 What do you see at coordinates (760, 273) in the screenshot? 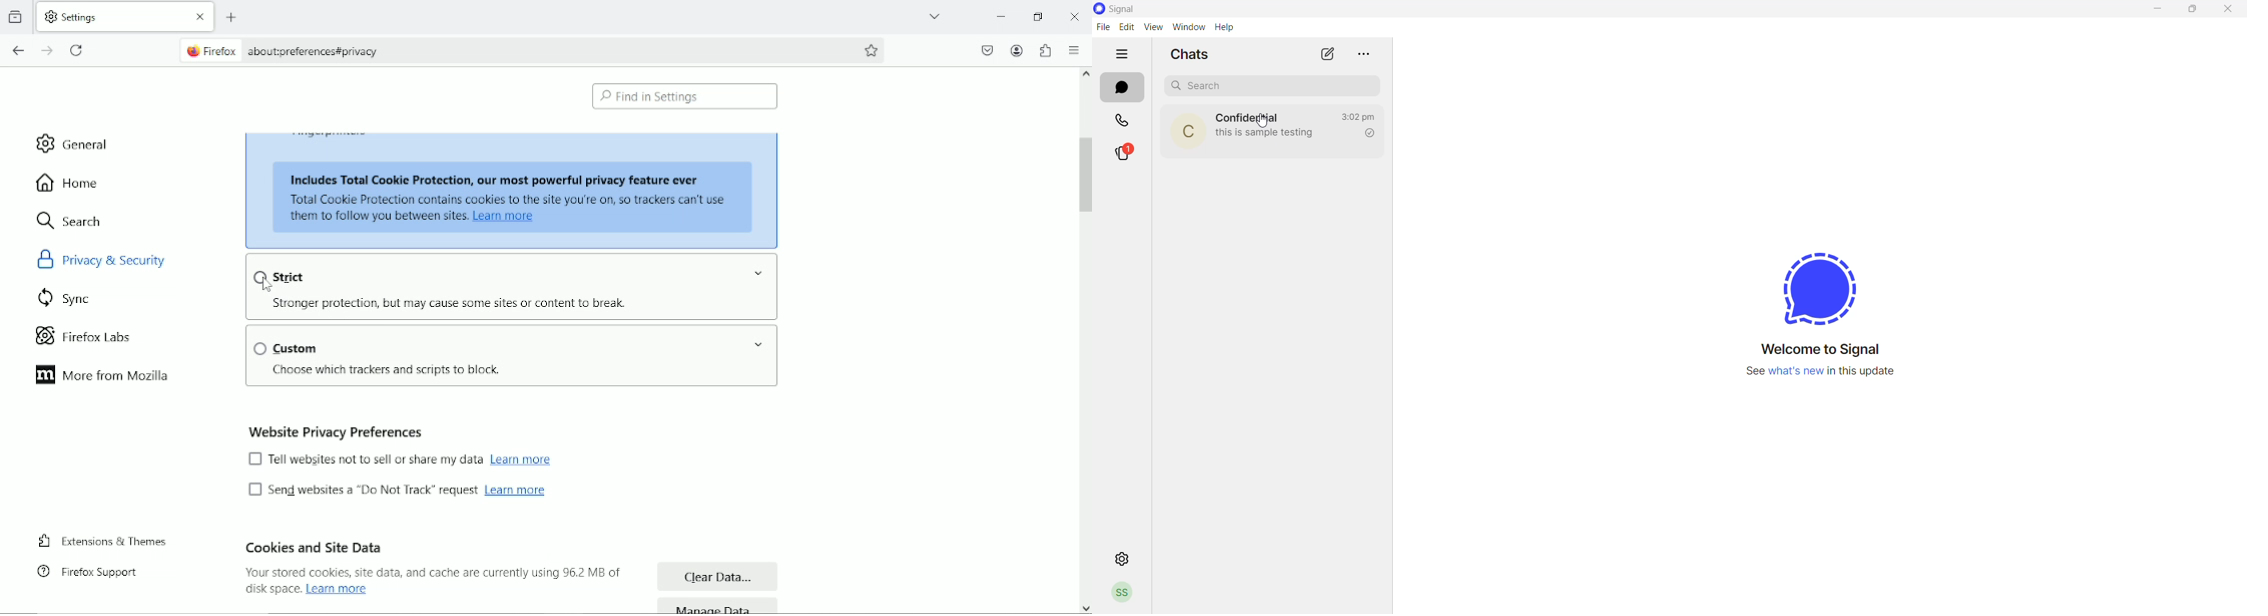
I see `Drop-down ` at bounding box center [760, 273].